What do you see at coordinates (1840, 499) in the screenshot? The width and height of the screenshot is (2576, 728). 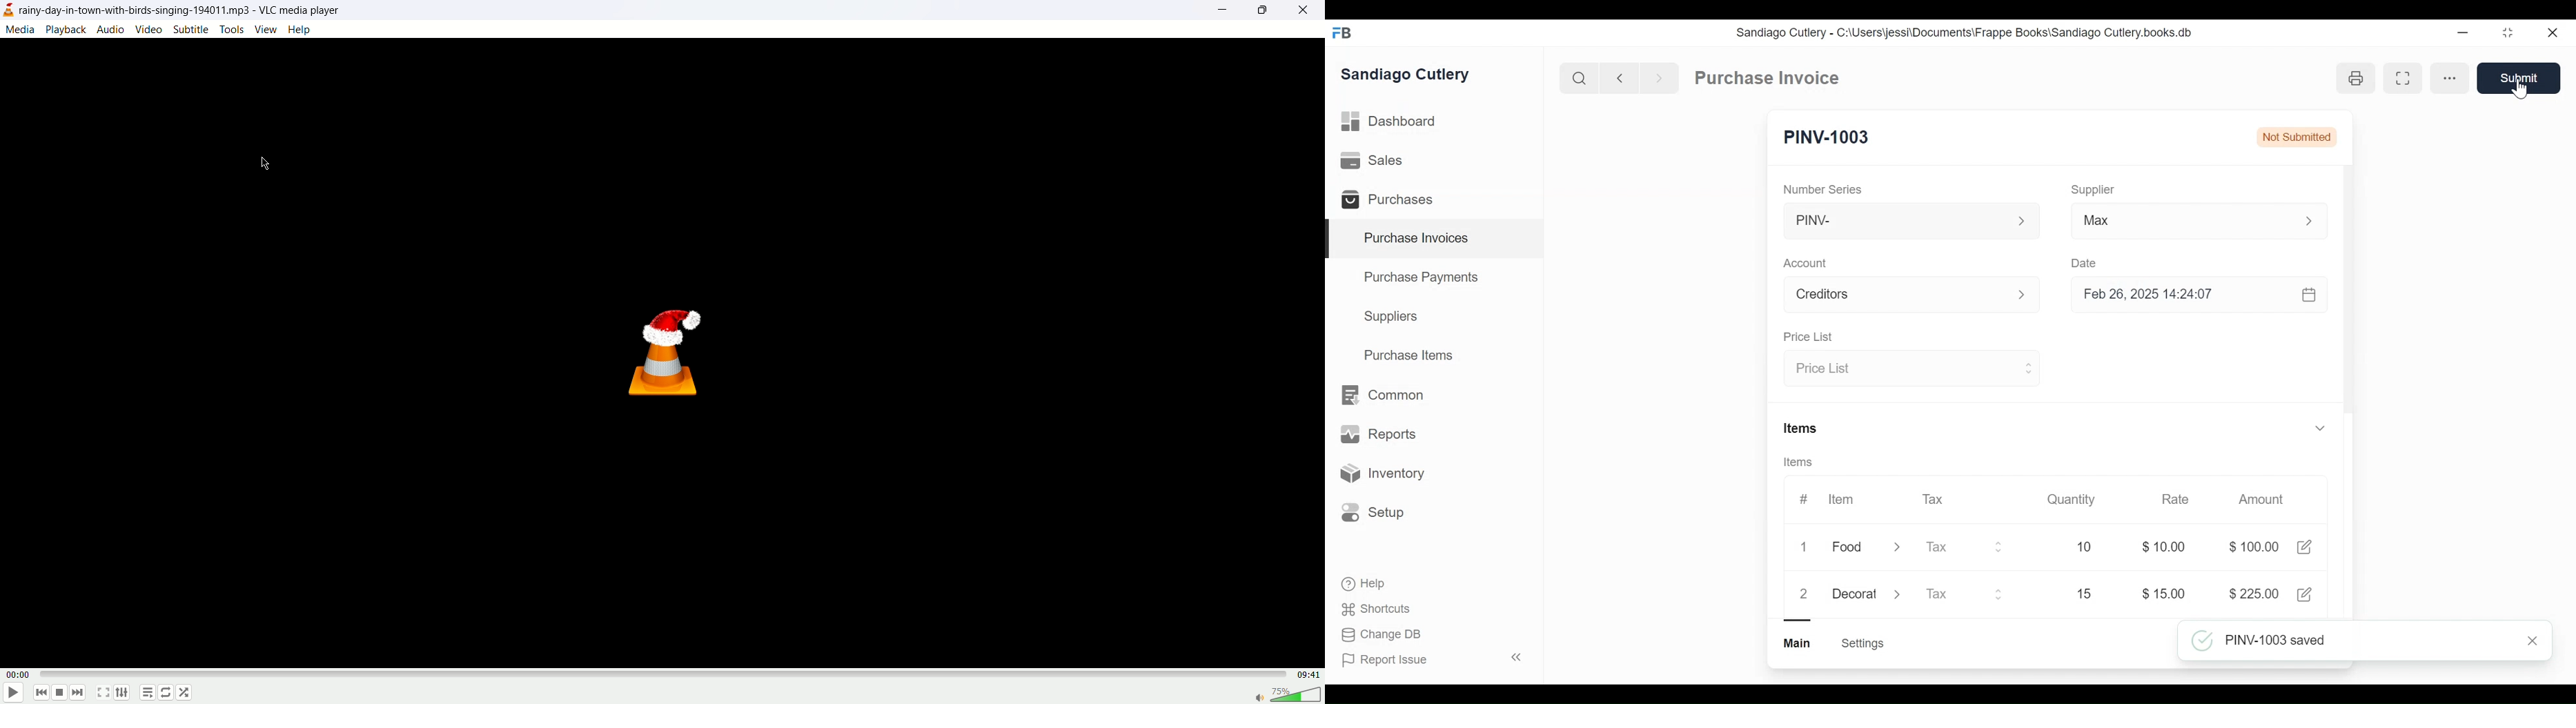 I see `Item` at bounding box center [1840, 499].